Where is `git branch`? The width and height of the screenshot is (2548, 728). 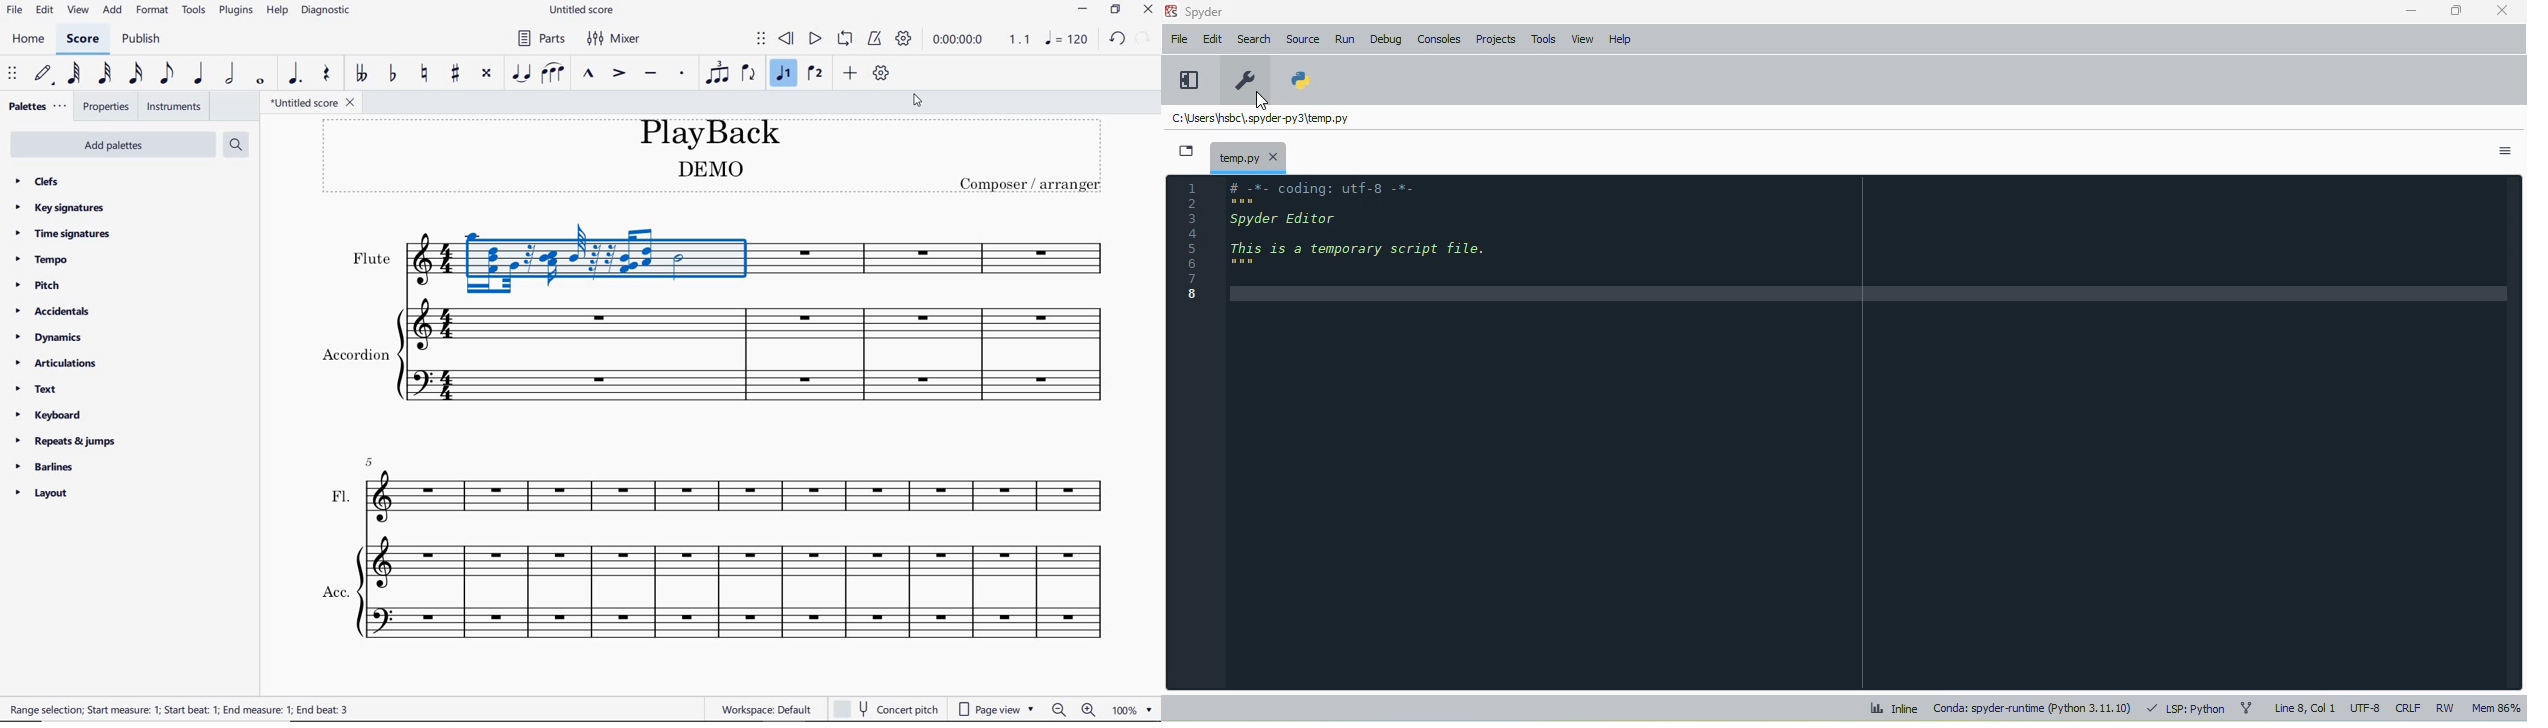 git branch is located at coordinates (2247, 709).